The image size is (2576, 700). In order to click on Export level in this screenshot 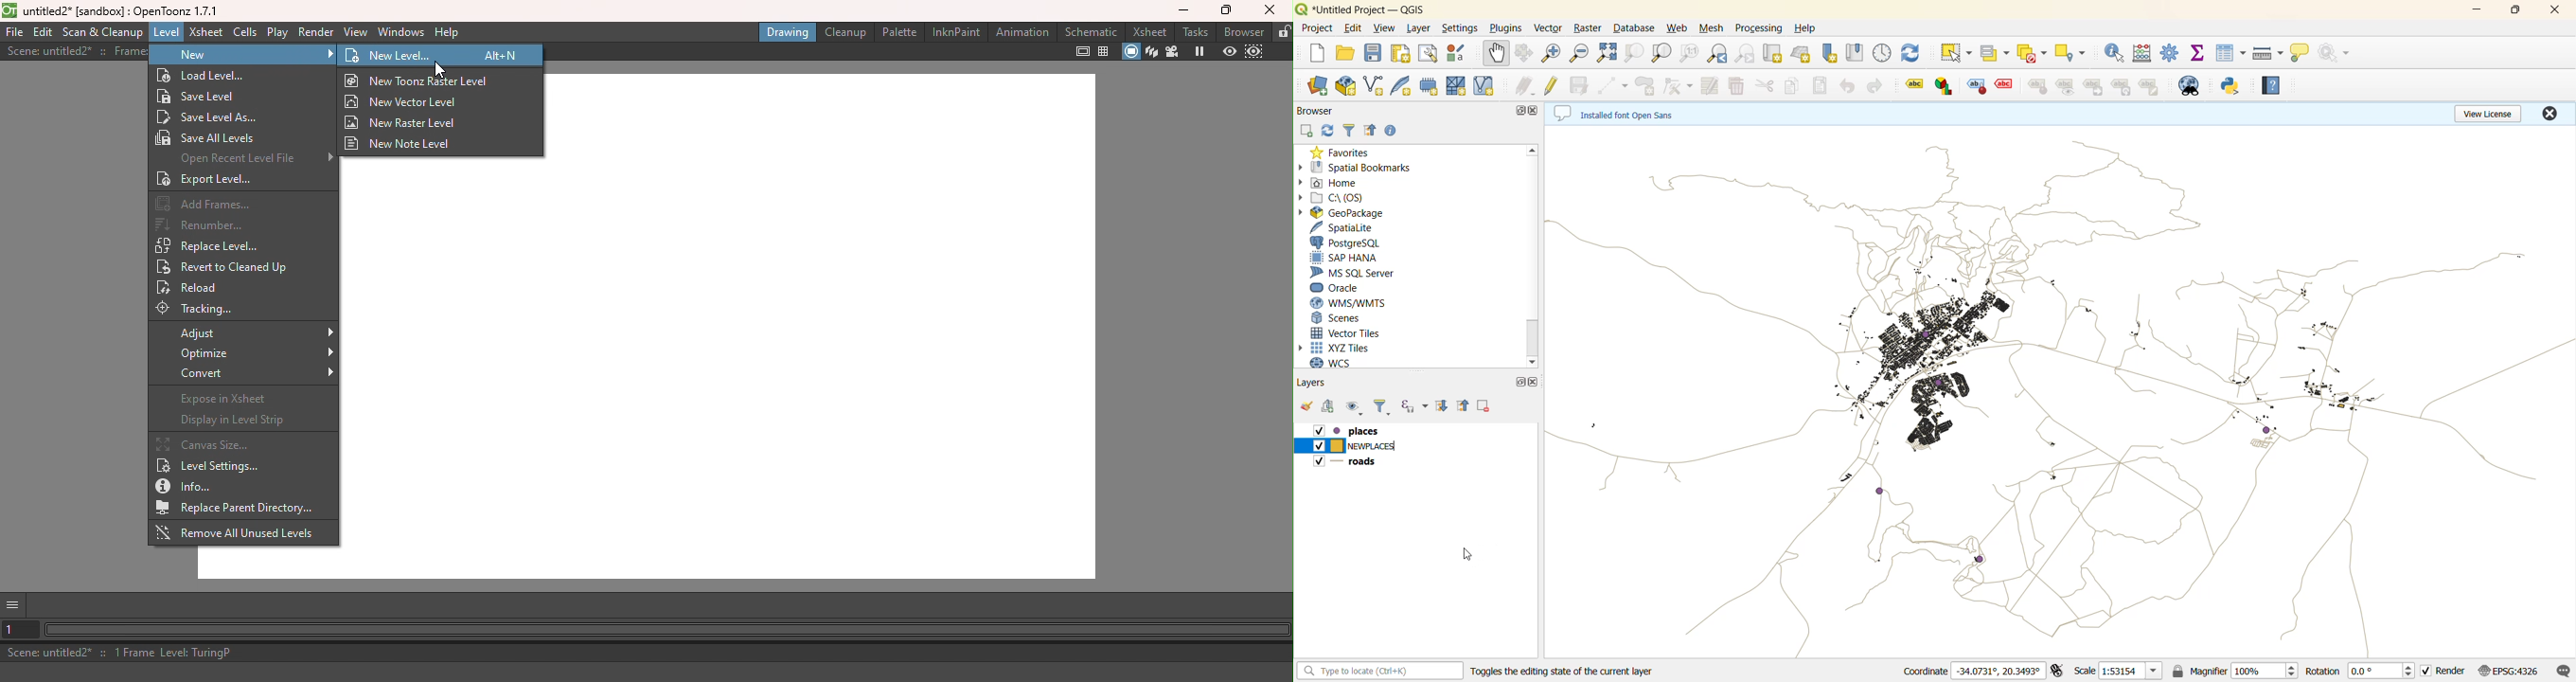, I will do `click(211, 179)`.